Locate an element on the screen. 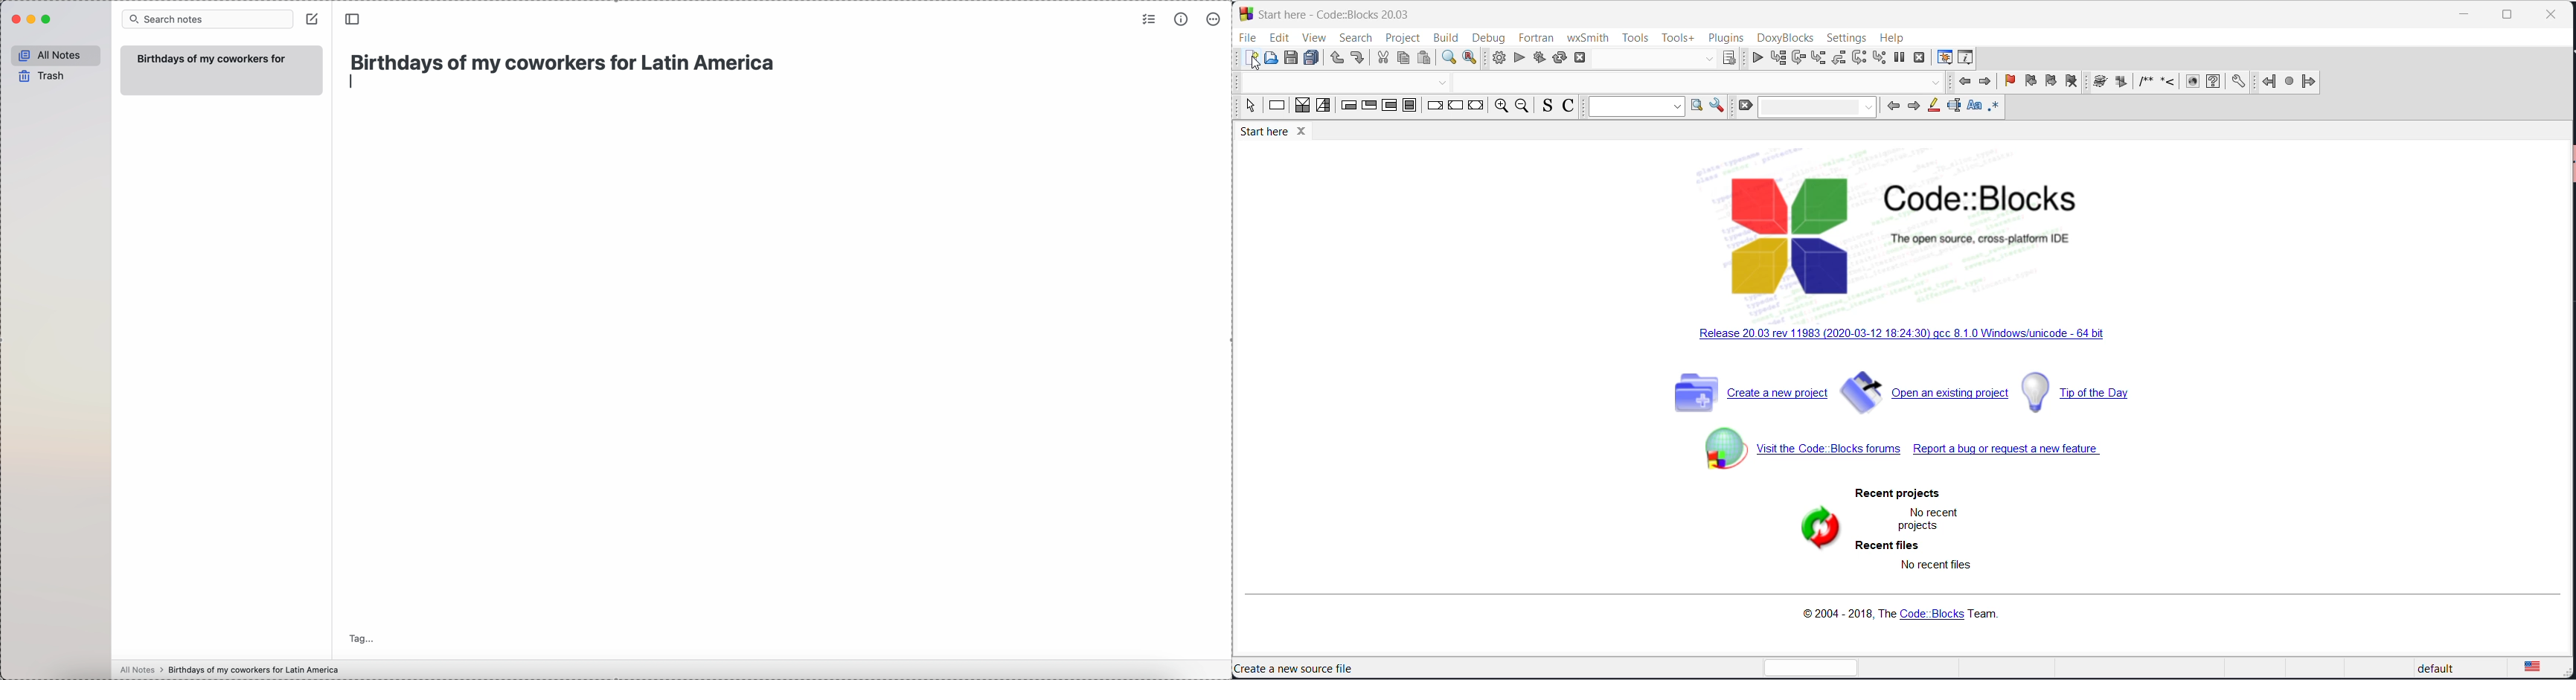  HTML help is located at coordinates (2216, 83).